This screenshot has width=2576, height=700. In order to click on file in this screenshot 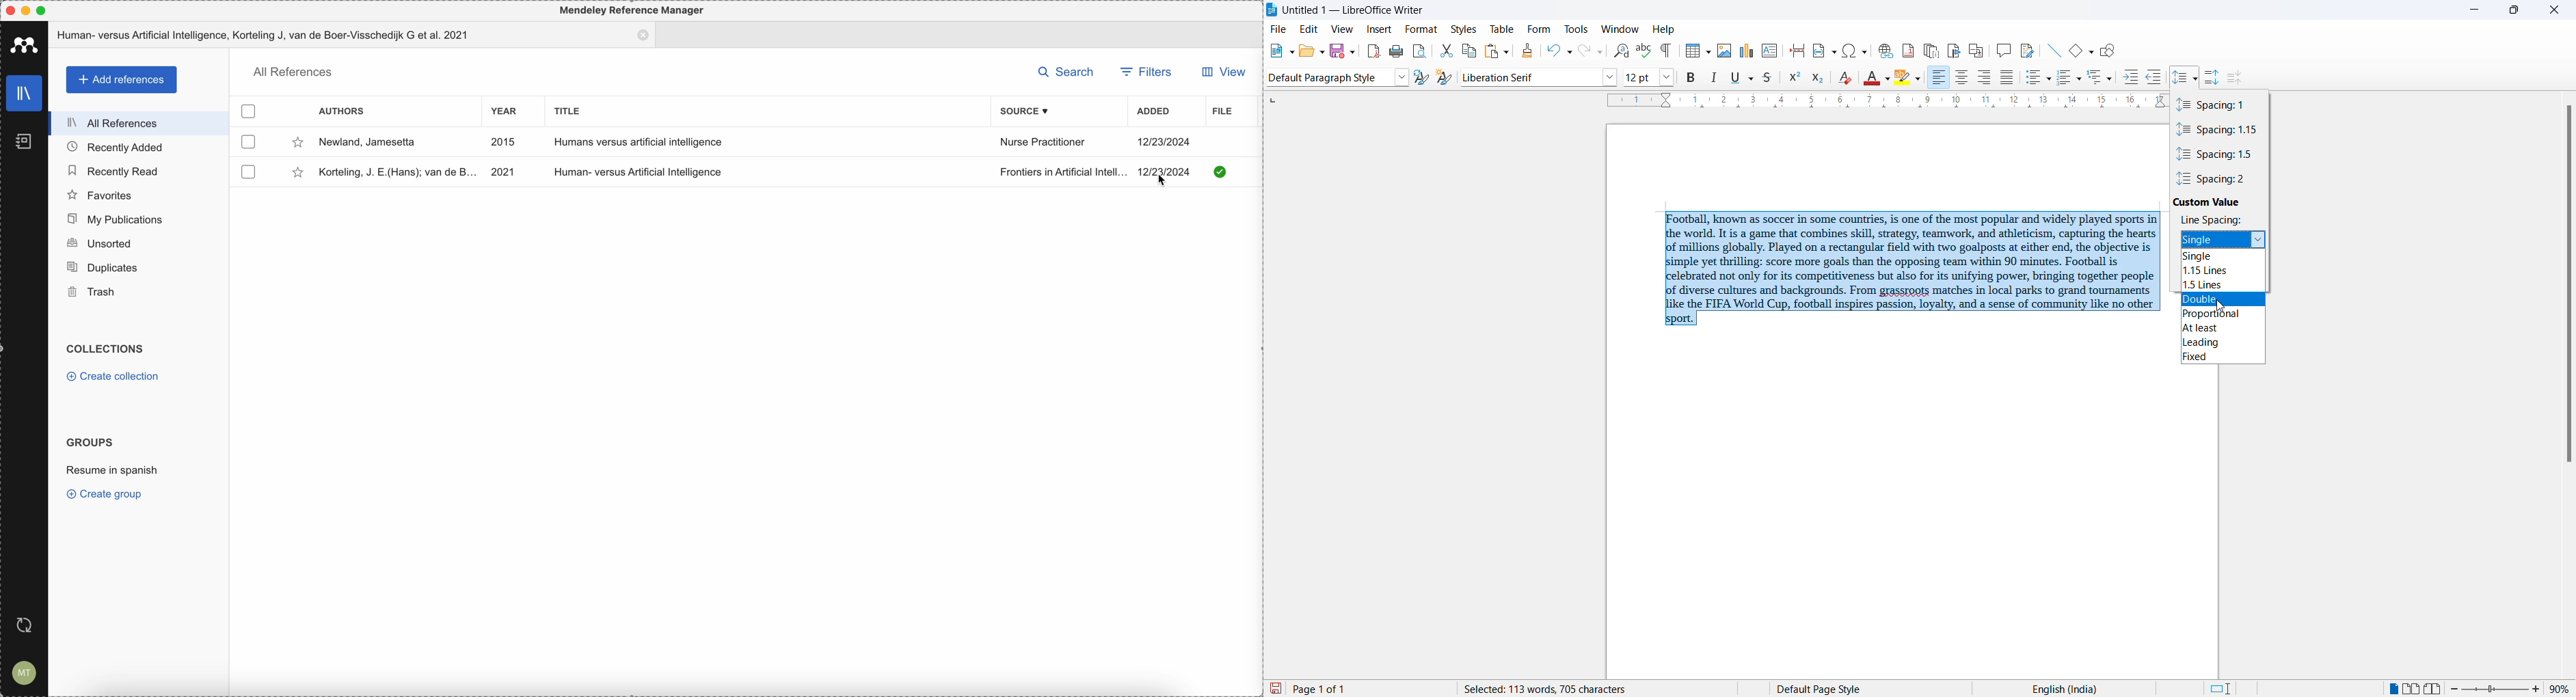, I will do `click(1281, 29)`.